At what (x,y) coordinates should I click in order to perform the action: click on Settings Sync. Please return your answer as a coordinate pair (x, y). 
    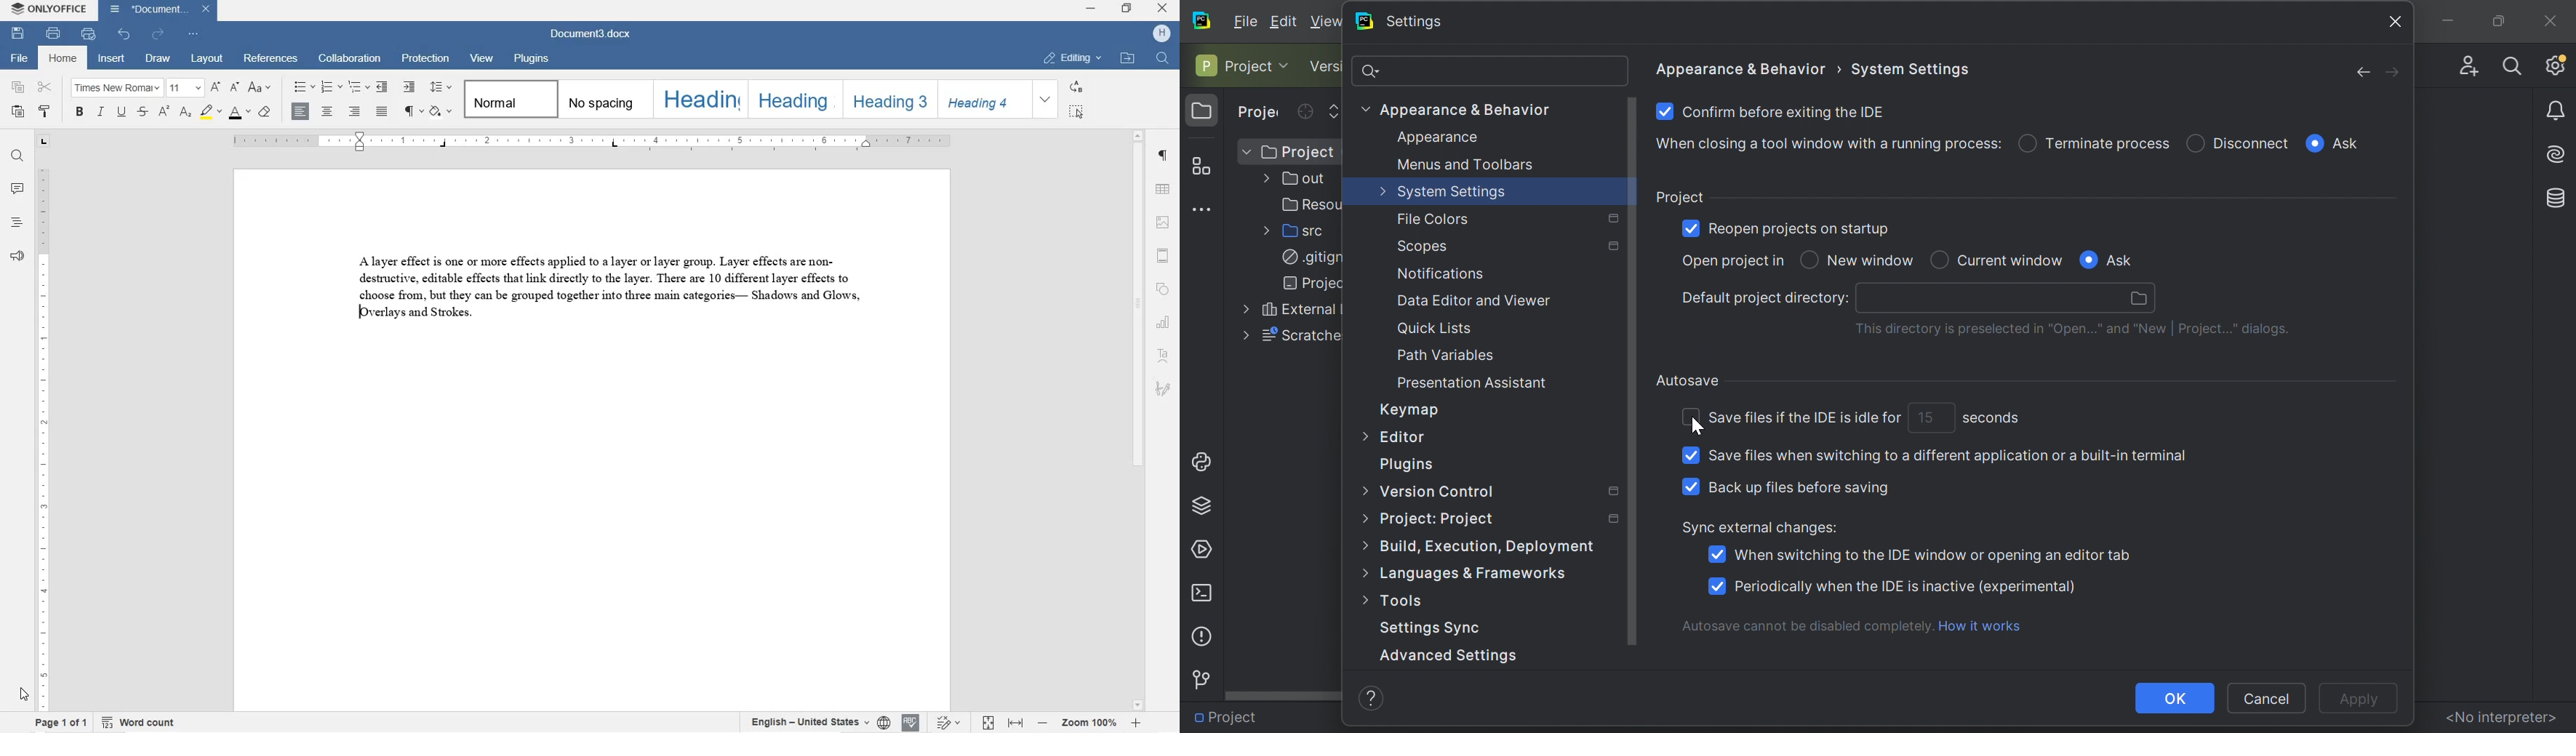
    Looking at the image, I should click on (1432, 628).